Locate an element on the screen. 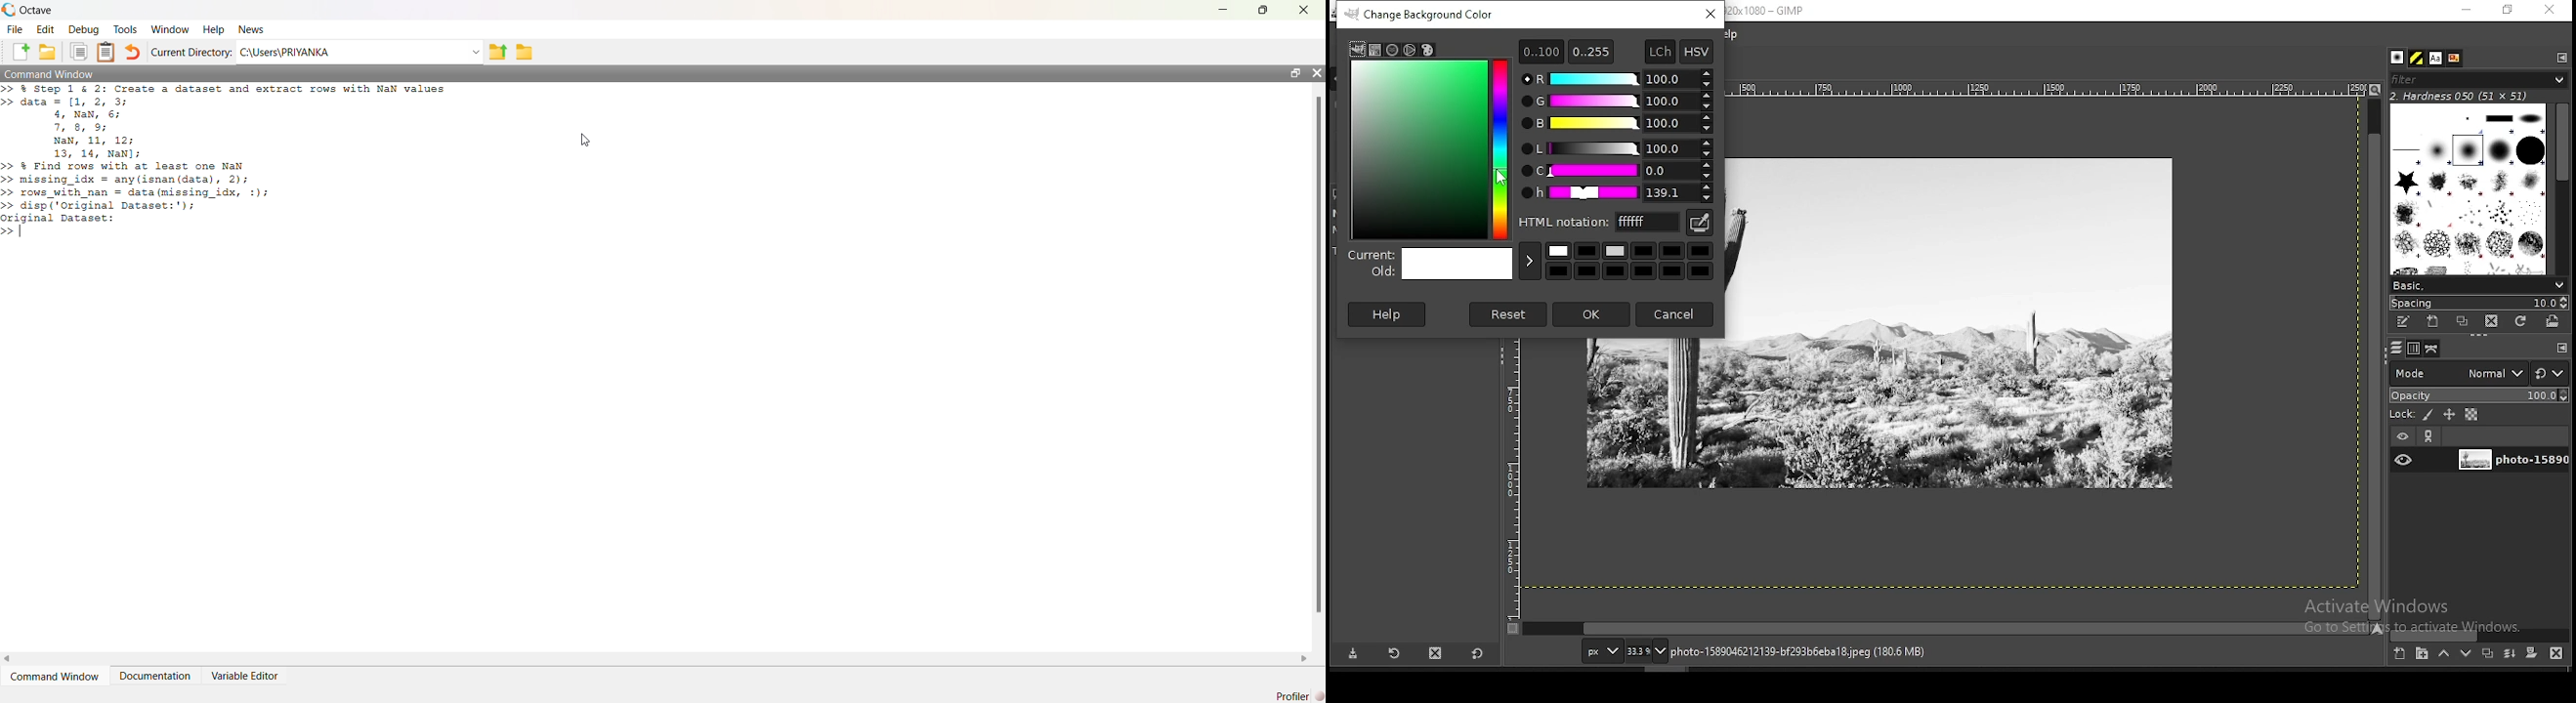  delete tool preset is located at coordinates (1435, 653).